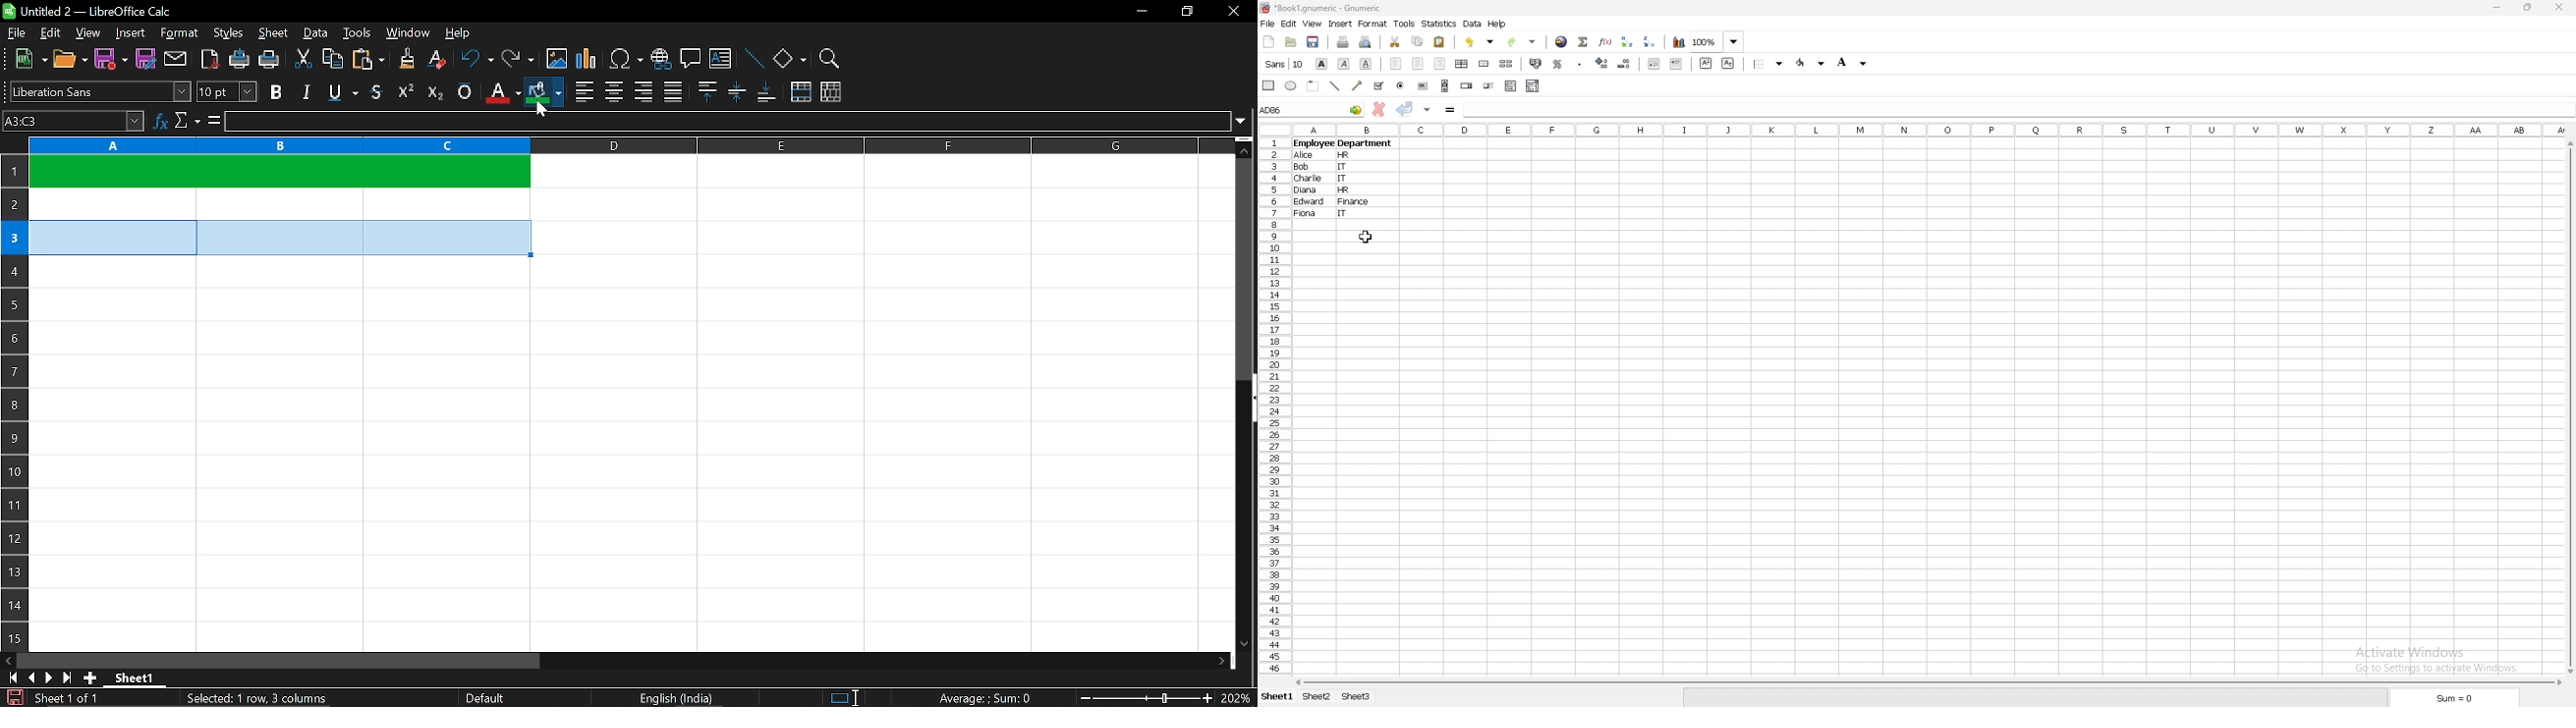  What do you see at coordinates (1676, 64) in the screenshot?
I see `increase indent` at bounding box center [1676, 64].